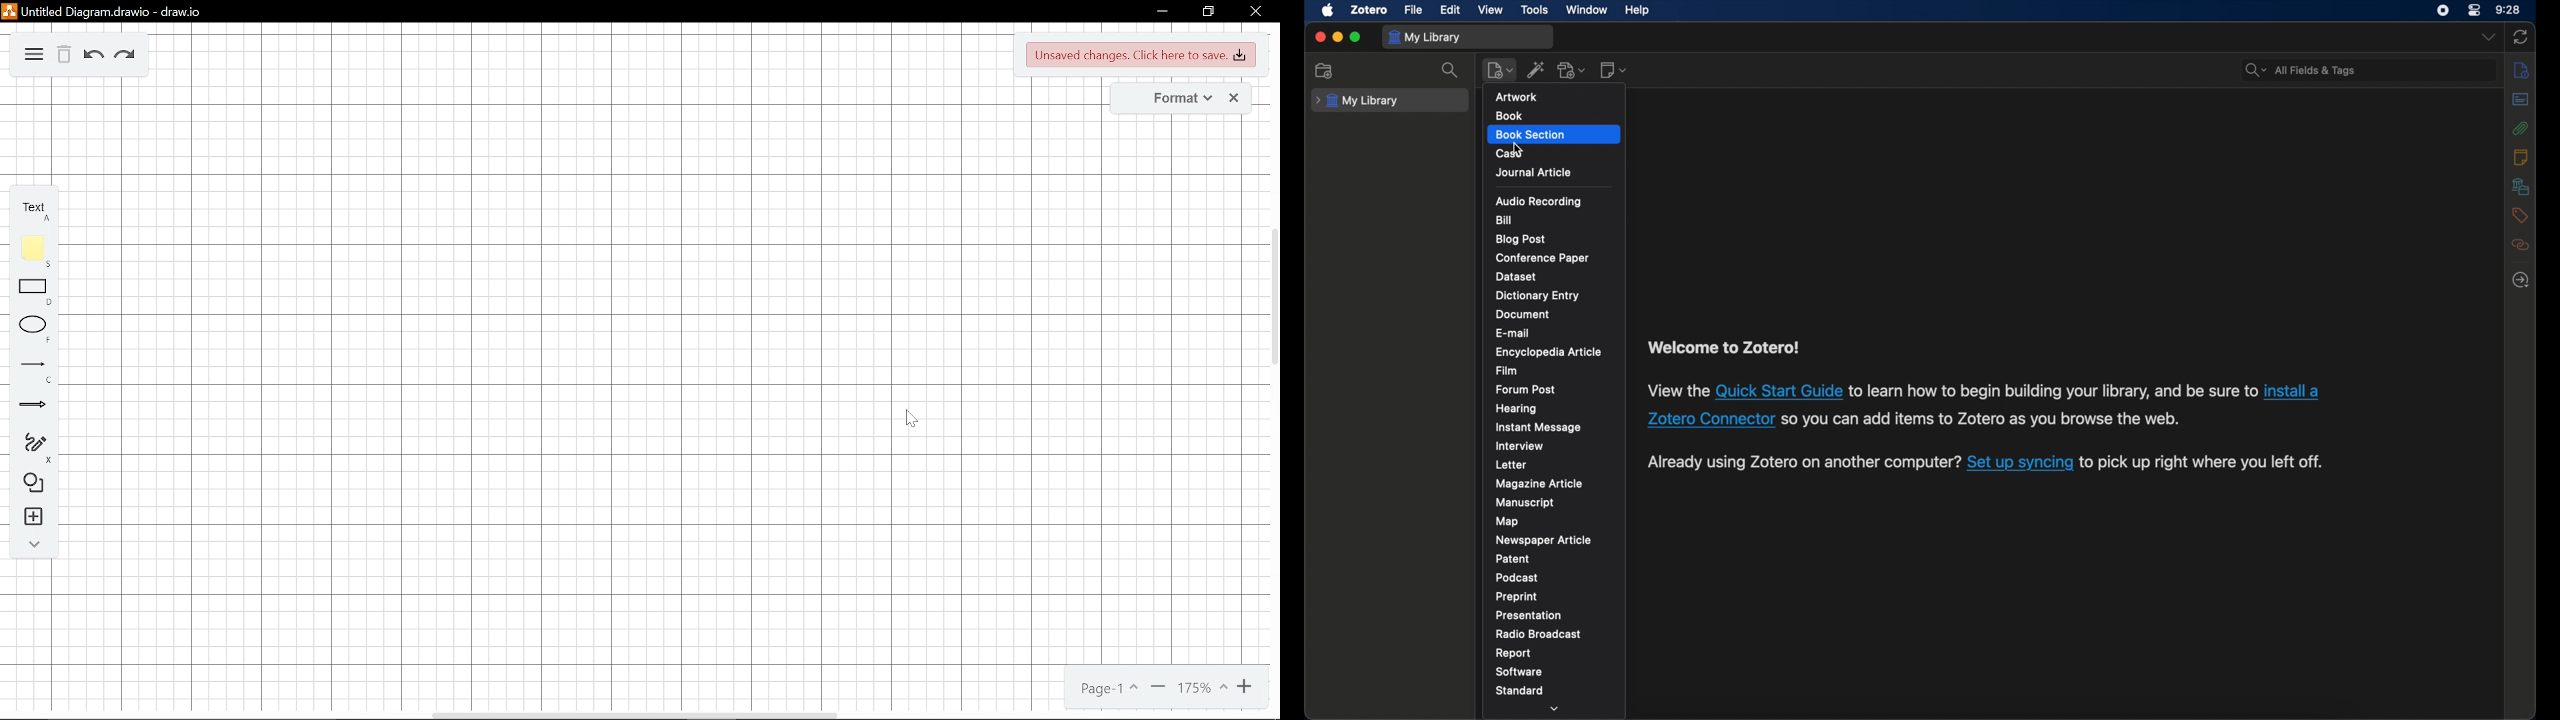 The image size is (2576, 728). I want to click on time, so click(2508, 10).